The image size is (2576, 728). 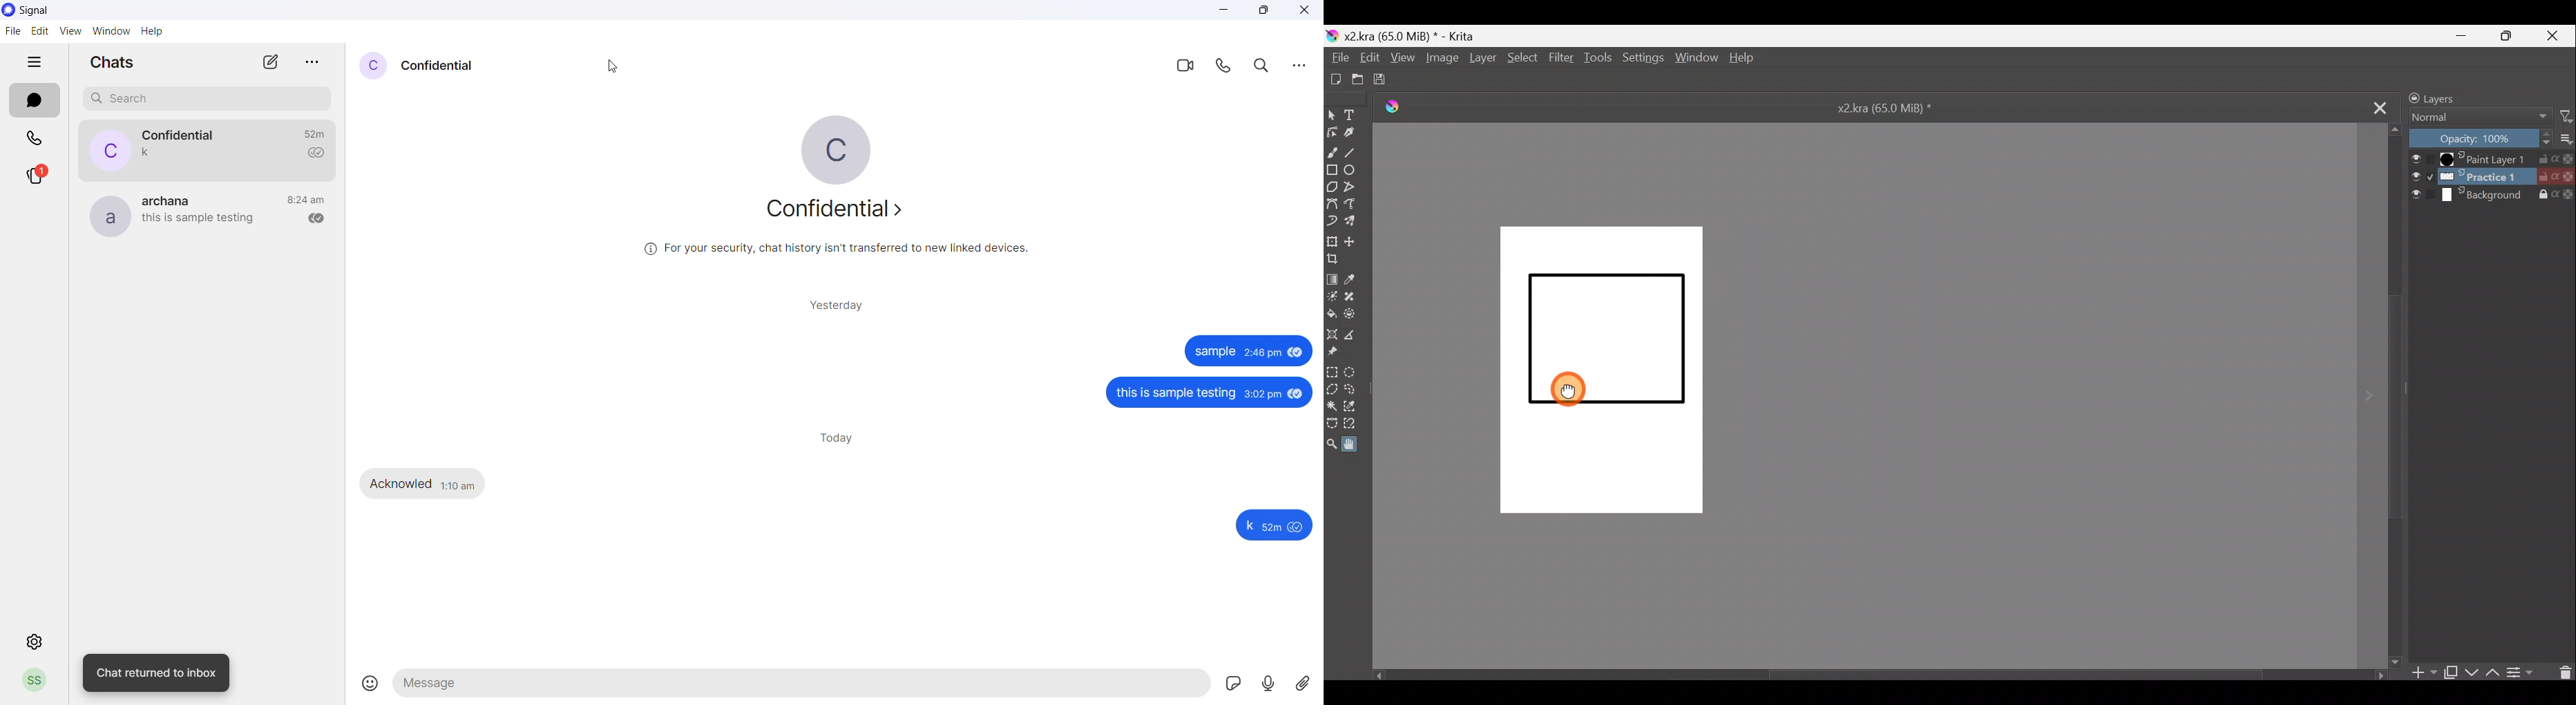 What do you see at coordinates (1354, 188) in the screenshot?
I see `Polyline tool` at bounding box center [1354, 188].